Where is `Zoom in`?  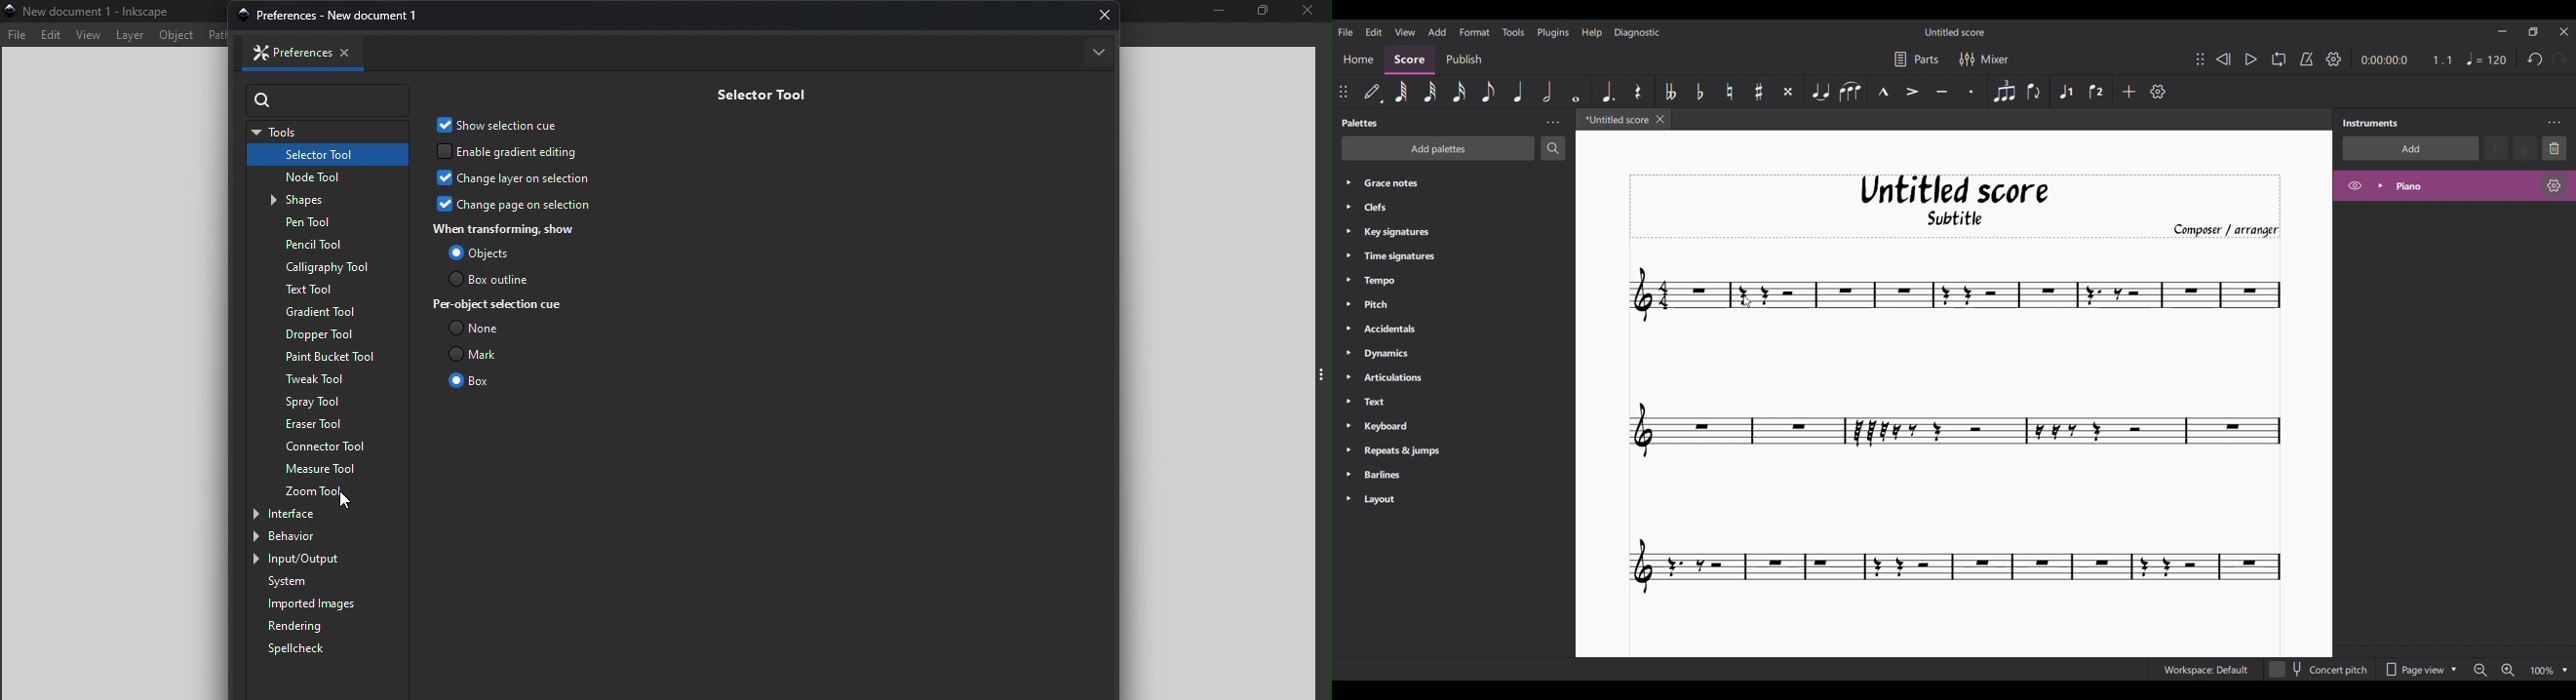 Zoom in is located at coordinates (2508, 670).